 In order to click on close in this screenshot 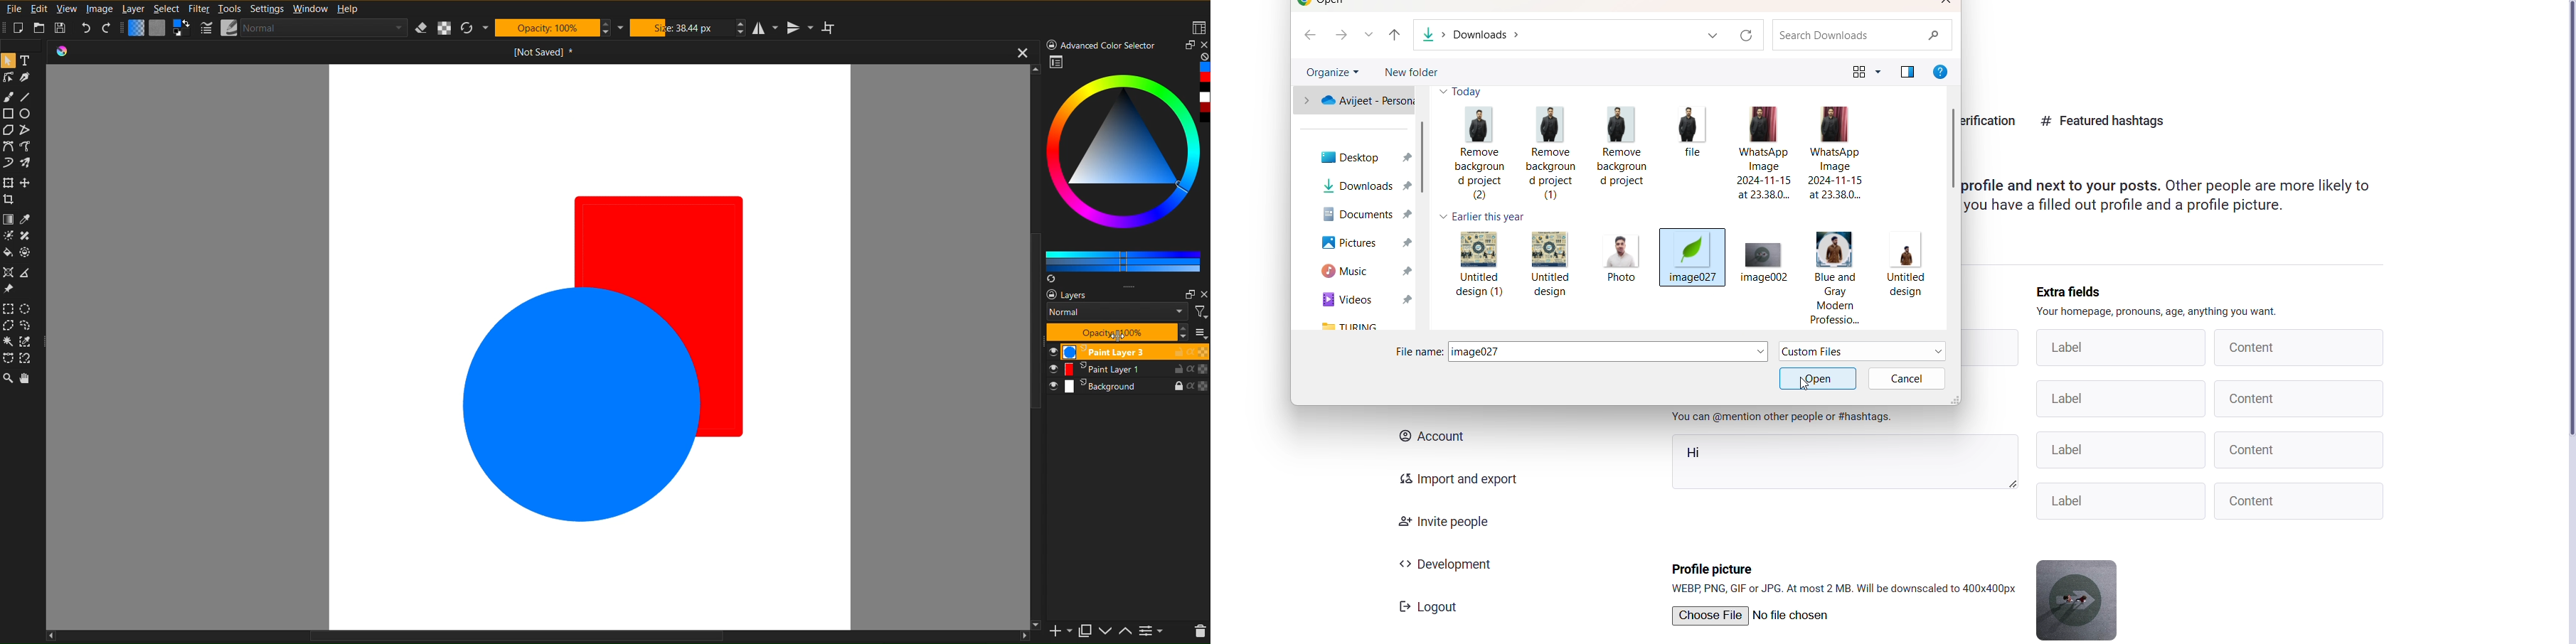, I will do `click(1203, 45)`.